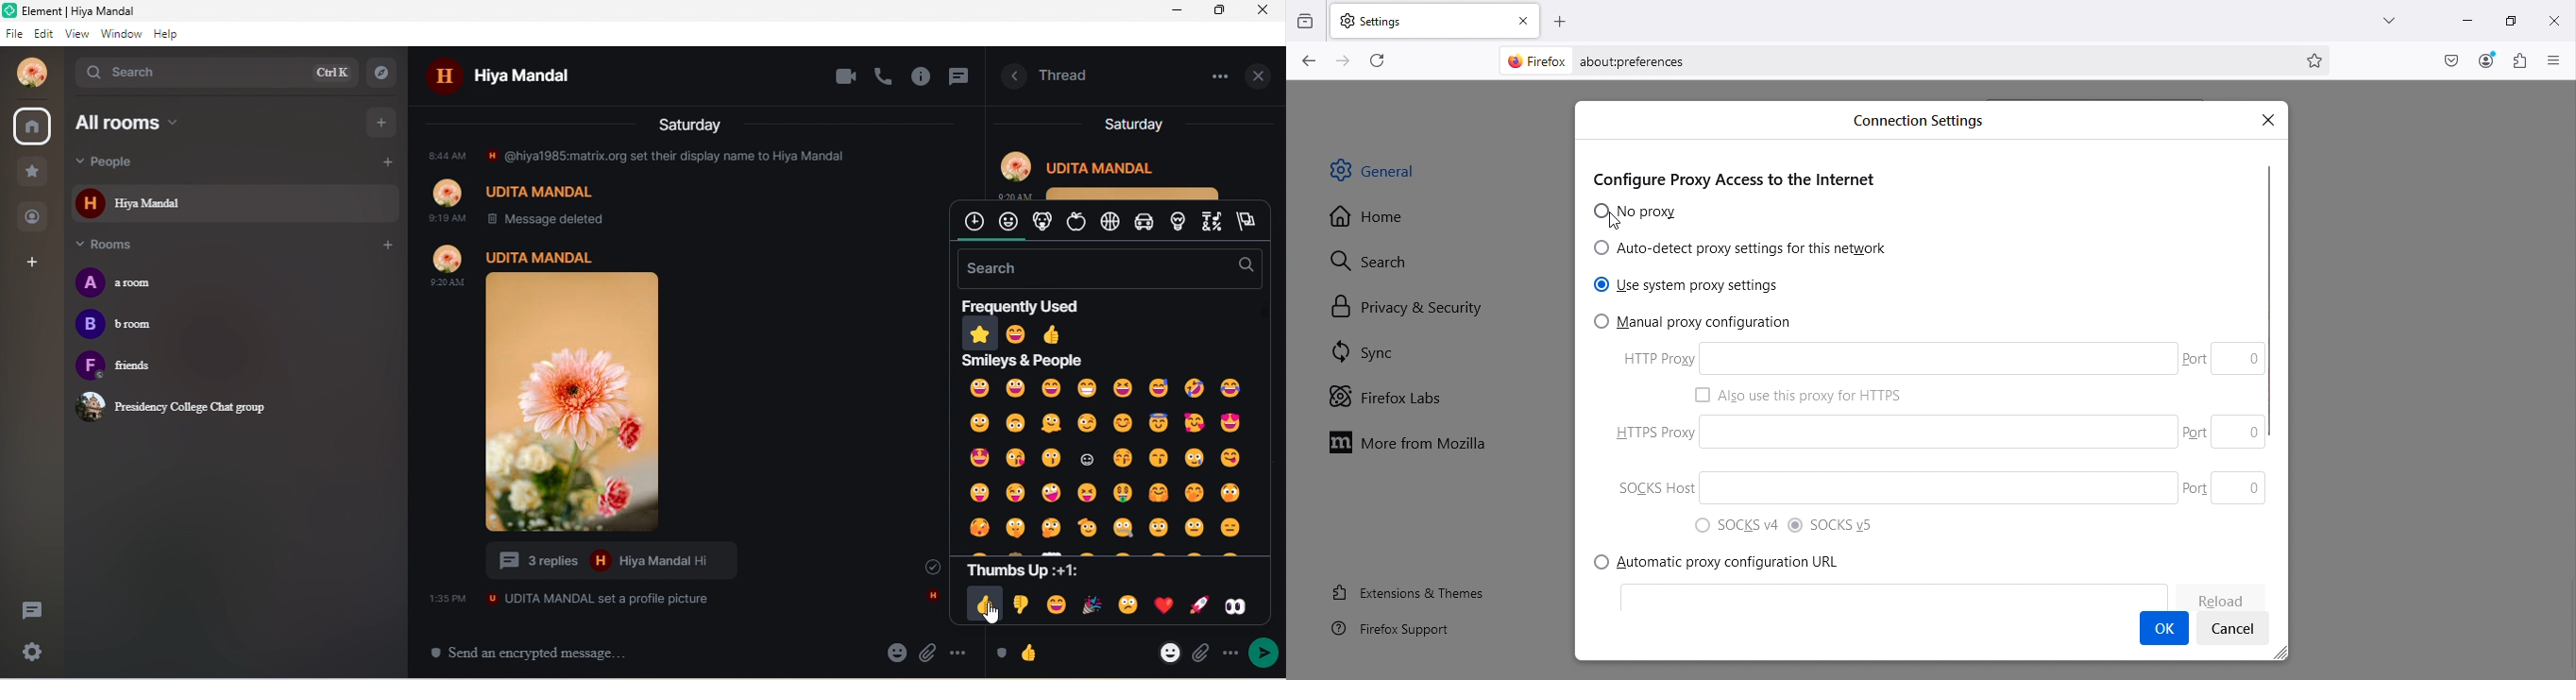 The image size is (2576, 700). What do you see at coordinates (177, 406) in the screenshot?
I see `presidency college chat group` at bounding box center [177, 406].